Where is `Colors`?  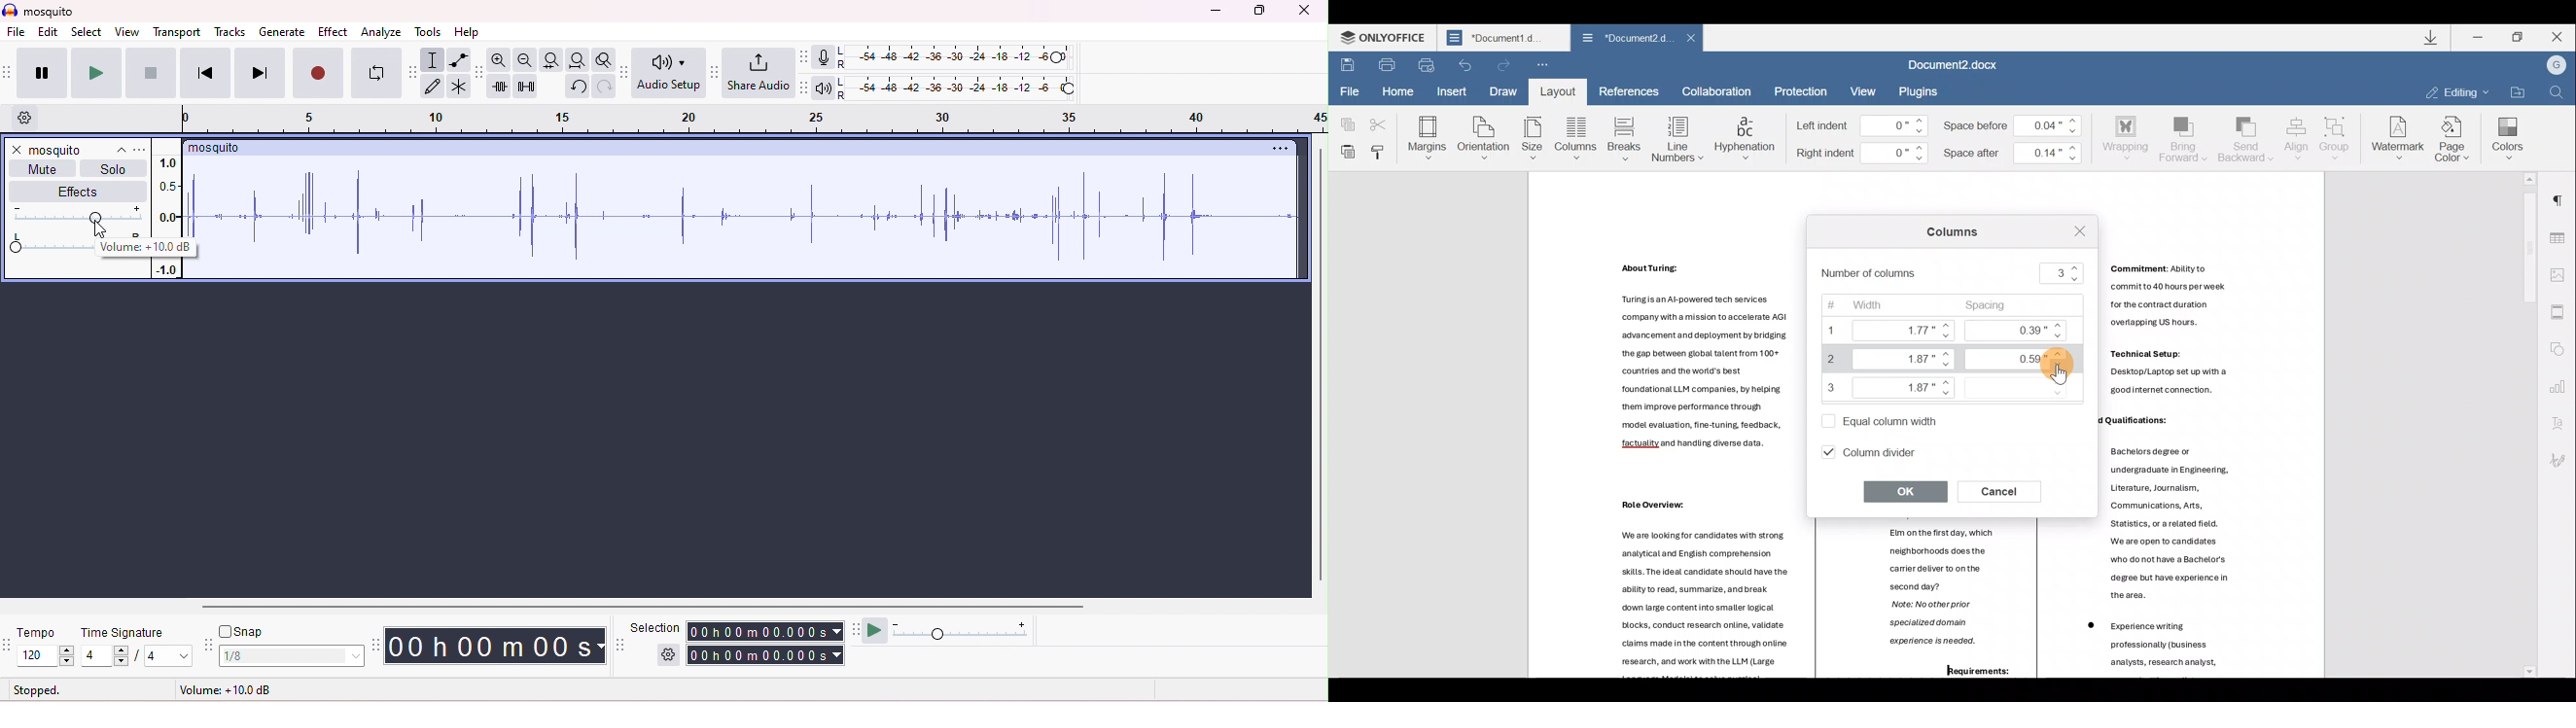 Colors is located at coordinates (2508, 135).